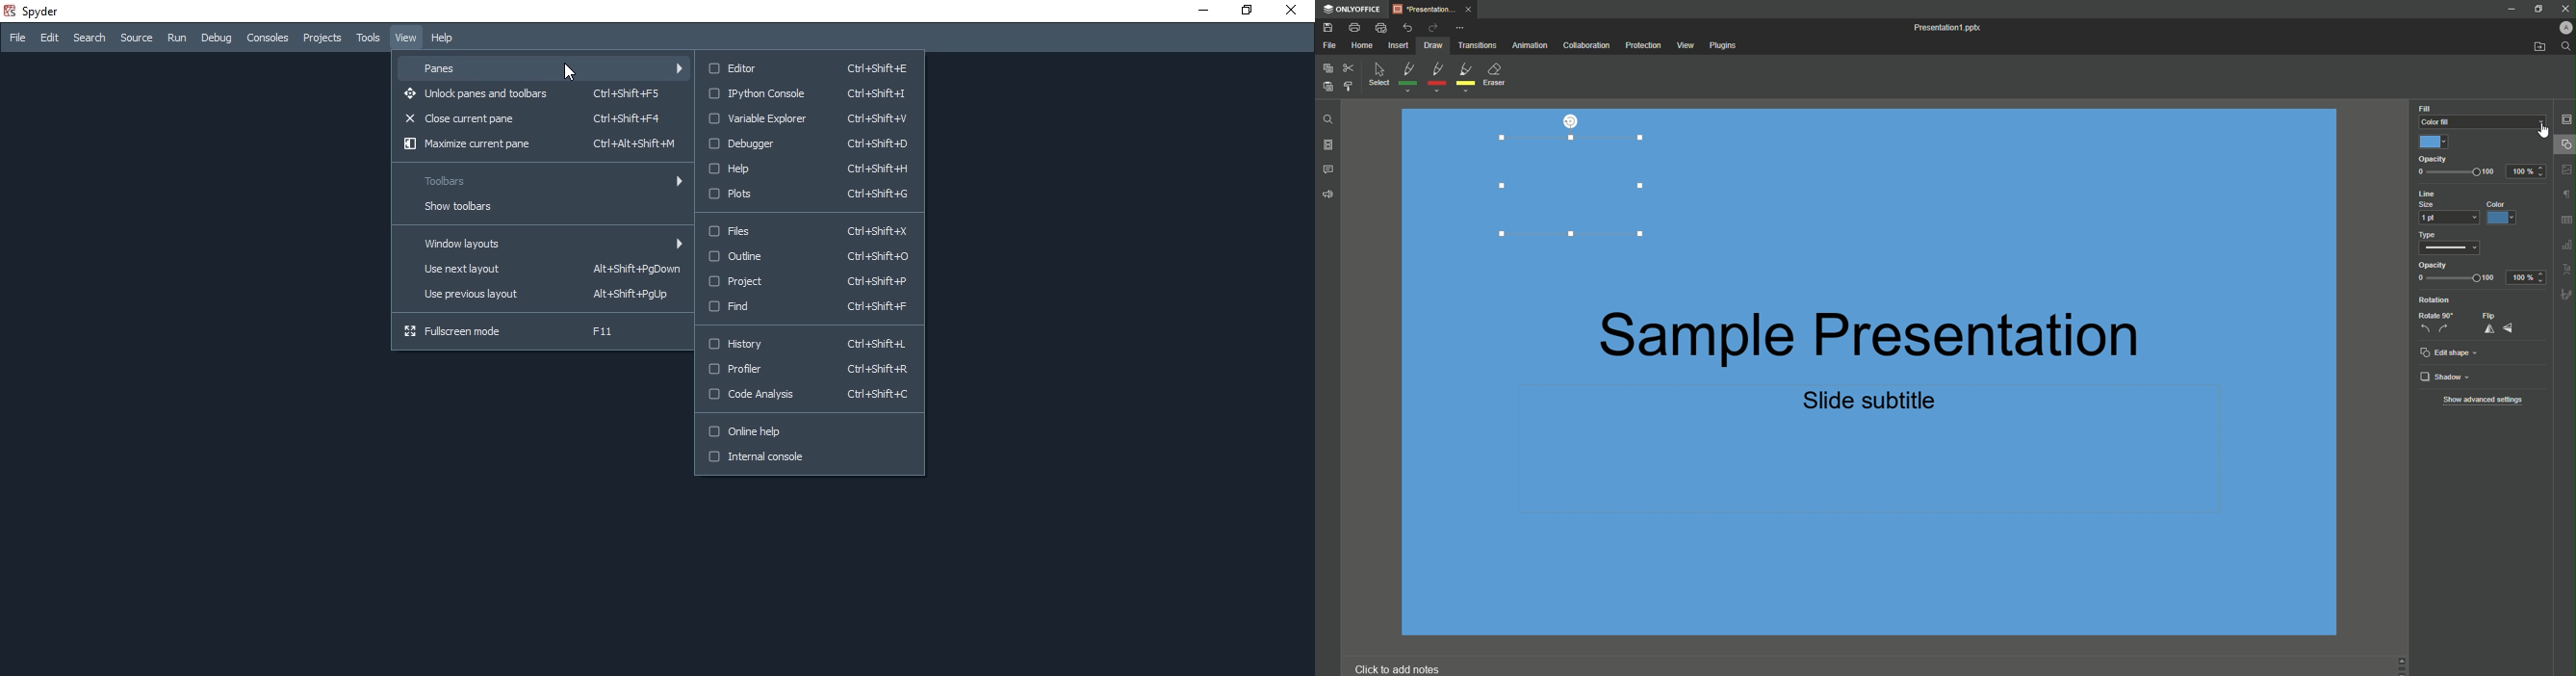 This screenshot has width=2576, height=700. What do you see at coordinates (2562, 152) in the screenshot?
I see `Cursor` at bounding box center [2562, 152].